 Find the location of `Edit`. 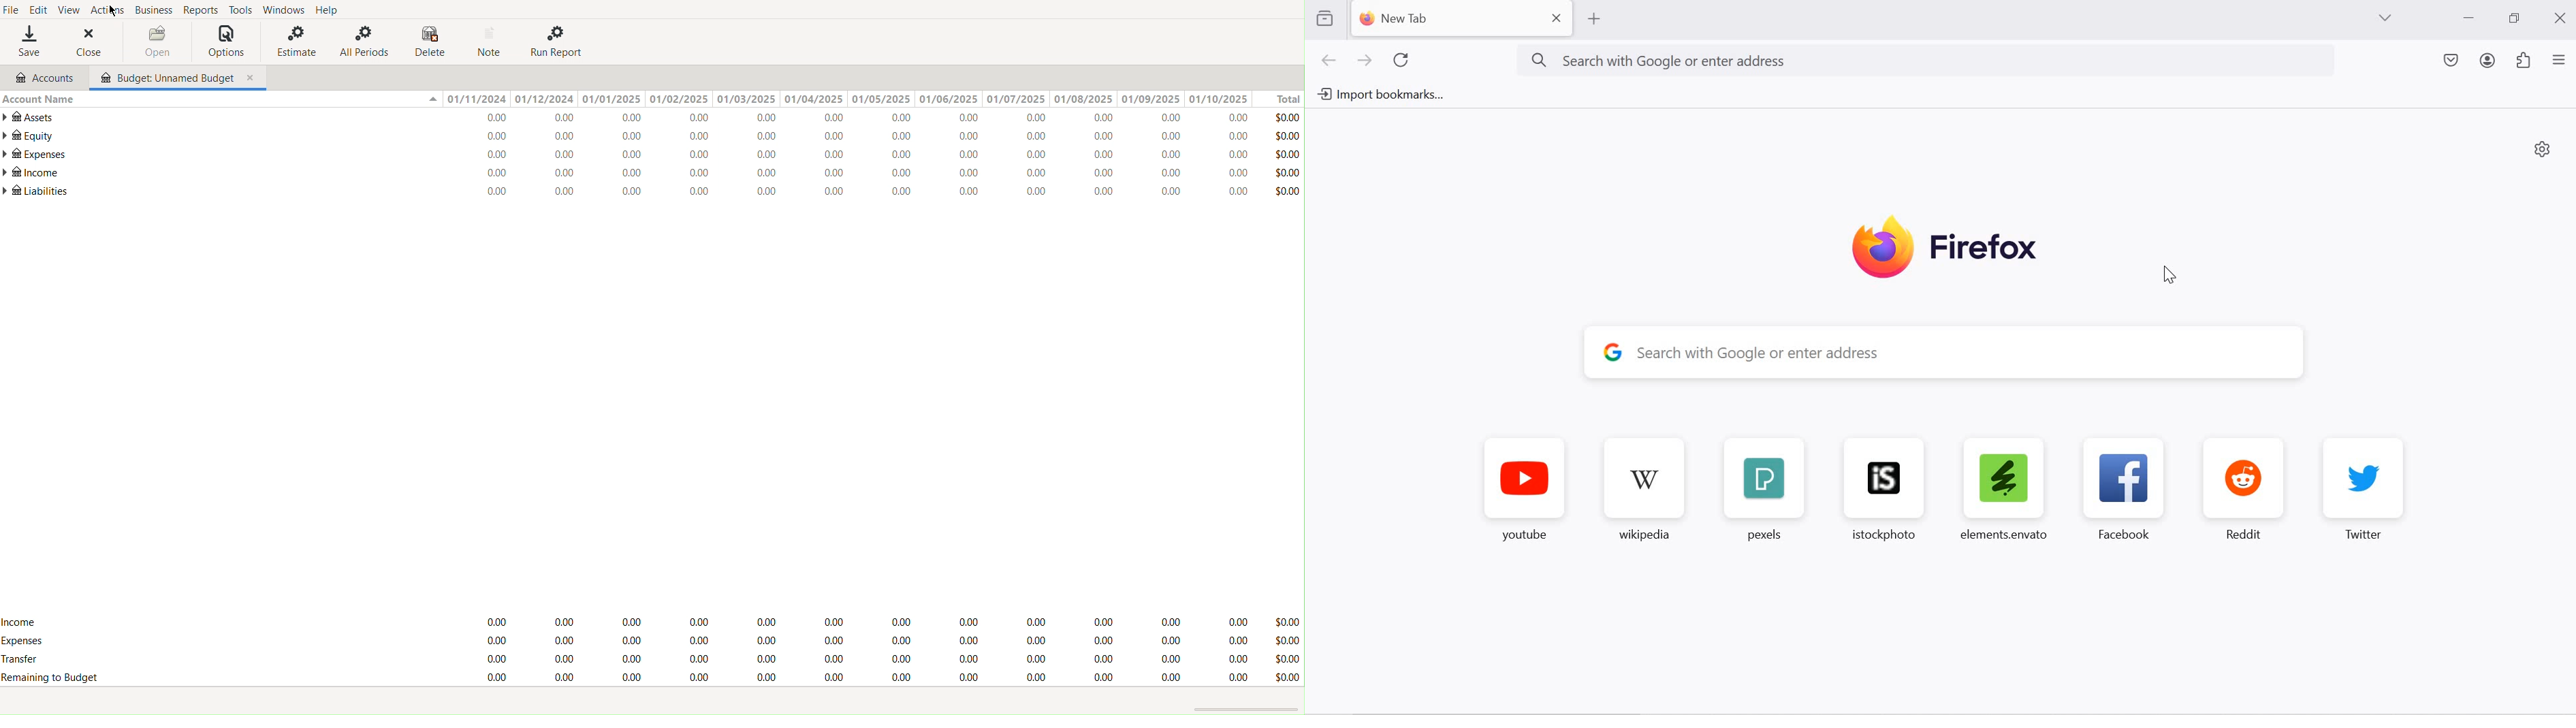

Edit is located at coordinates (37, 11).